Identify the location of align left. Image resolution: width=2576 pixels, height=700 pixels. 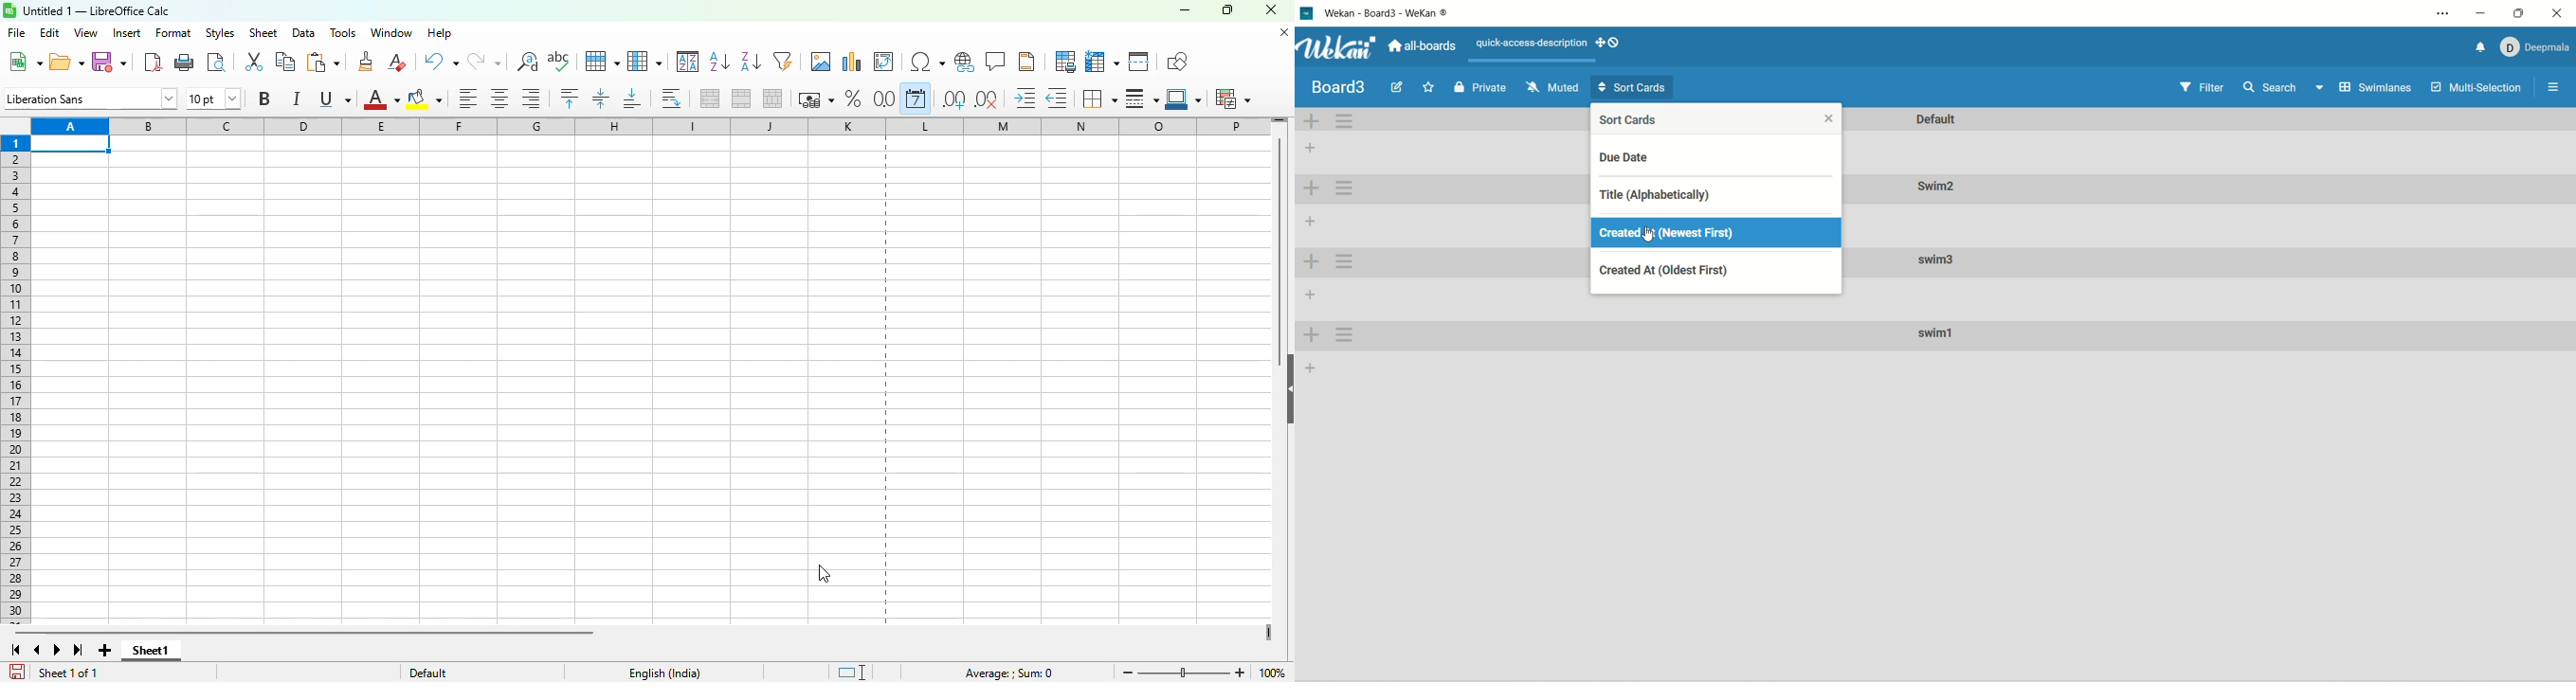
(467, 99).